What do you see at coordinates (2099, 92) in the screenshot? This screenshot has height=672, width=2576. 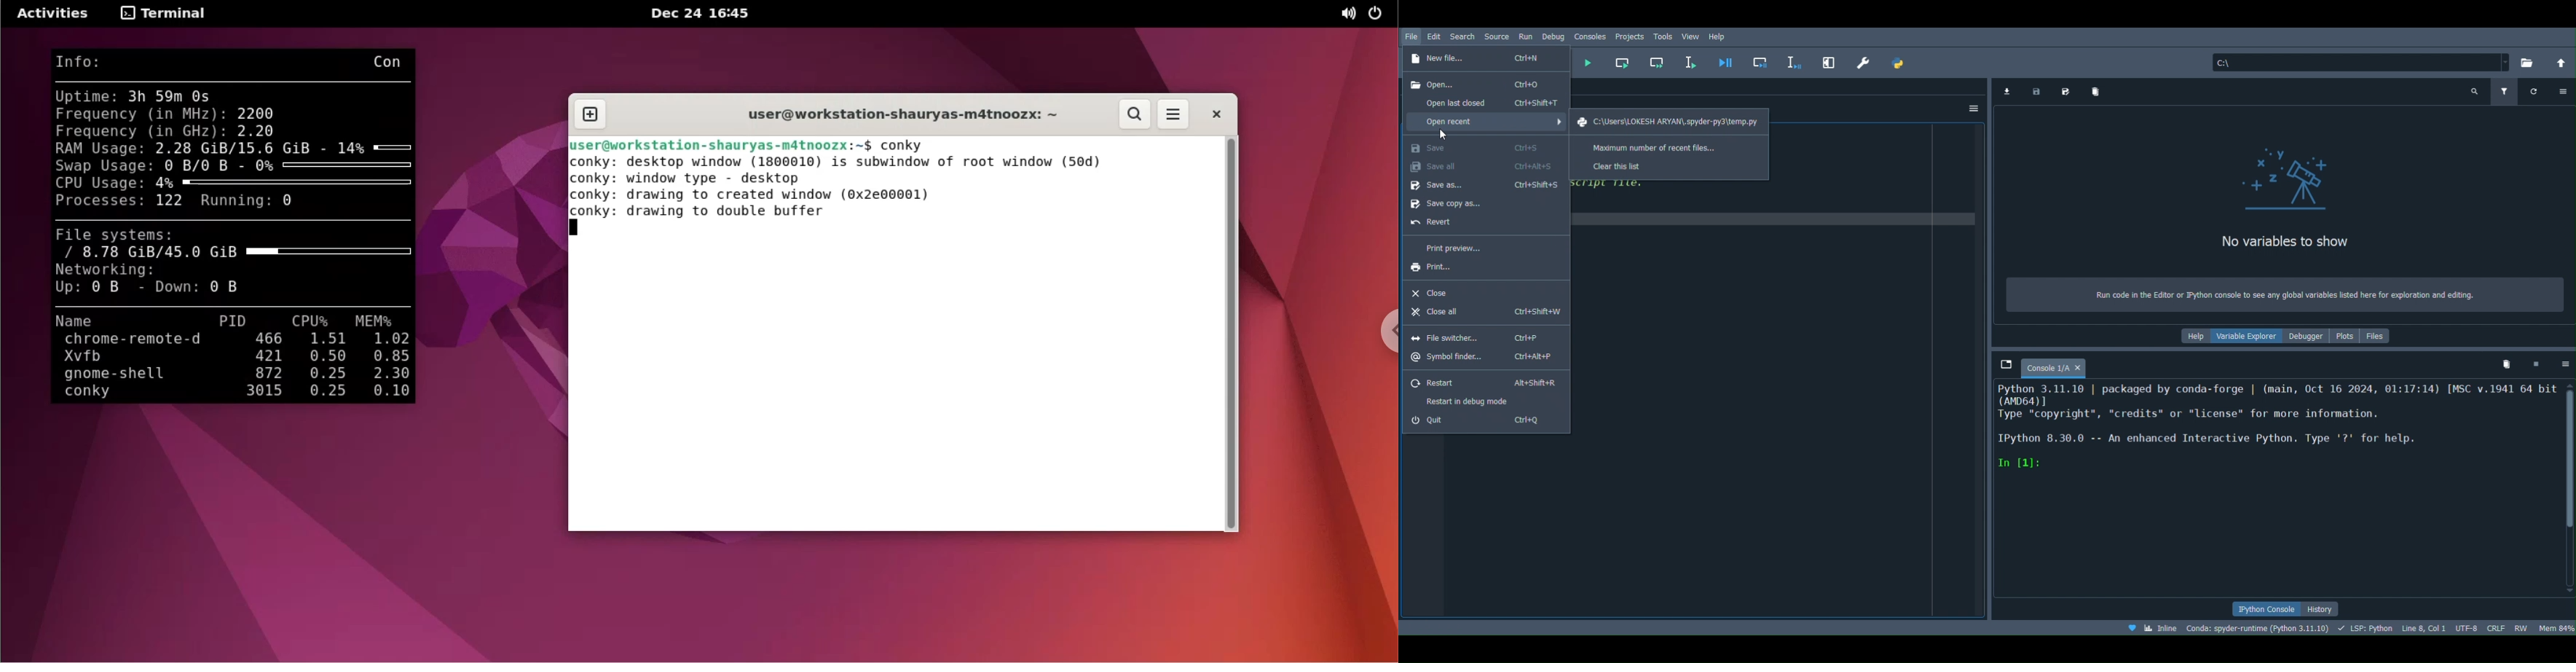 I see `Remove all variables` at bounding box center [2099, 92].